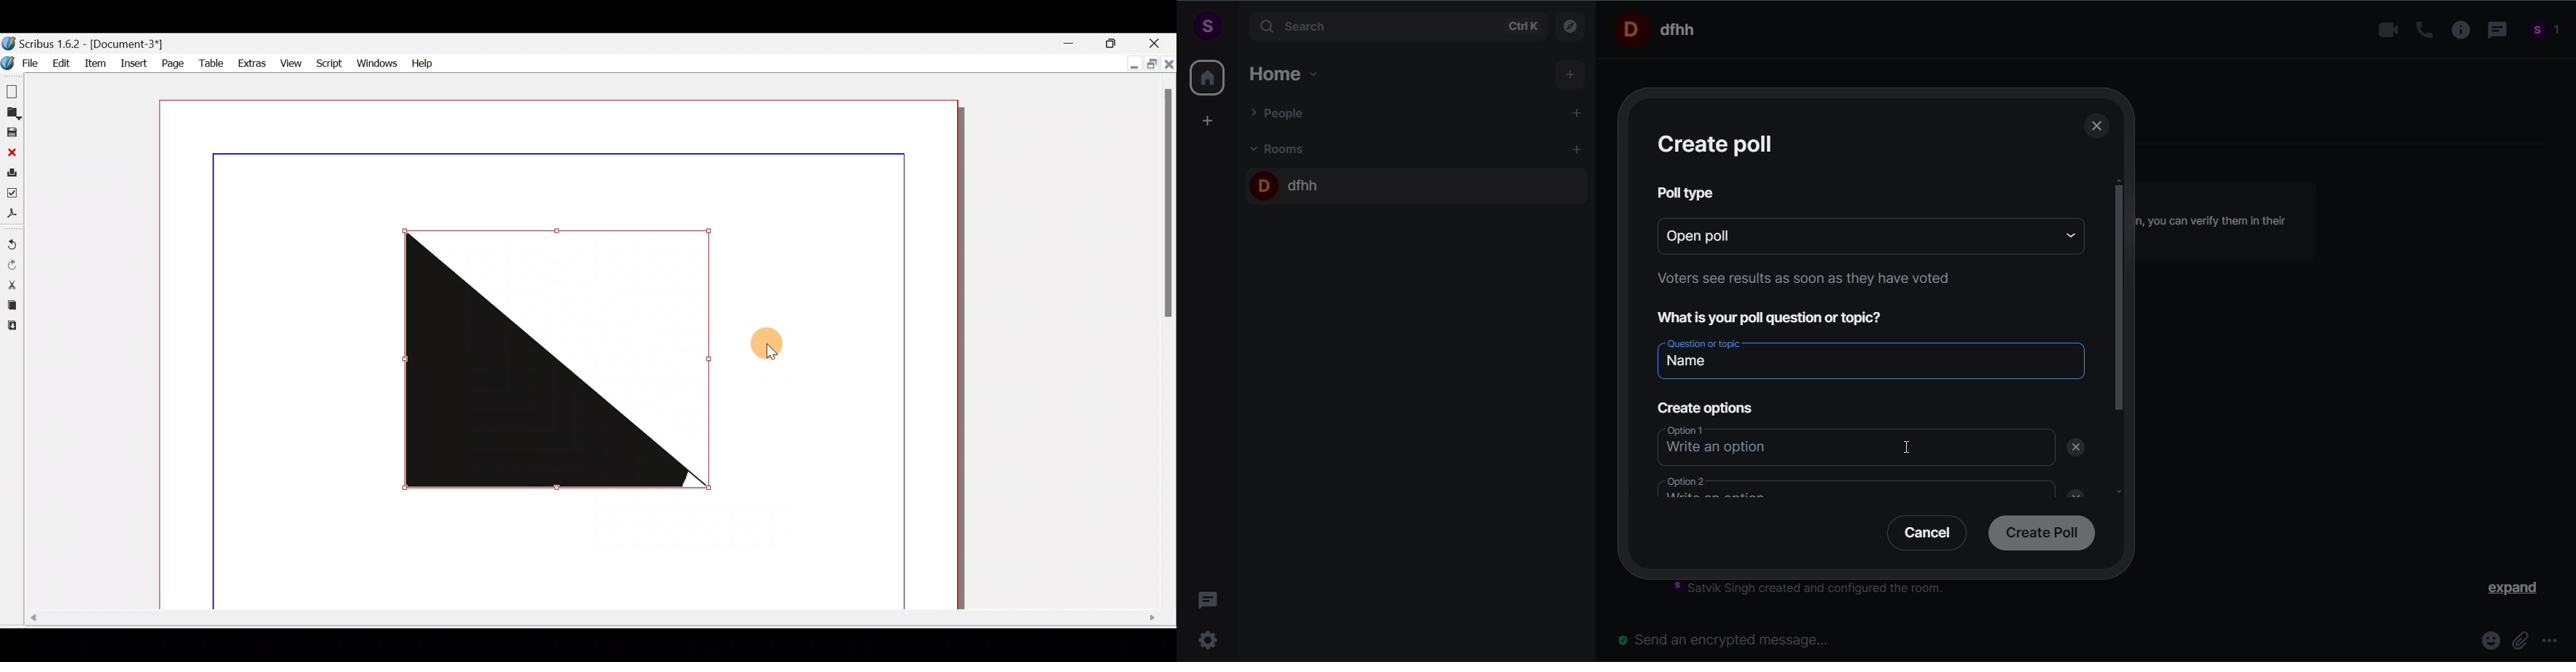  What do you see at coordinates (12, 171) in the screenshot?
I see `Print` at bounding box center [12, 171].